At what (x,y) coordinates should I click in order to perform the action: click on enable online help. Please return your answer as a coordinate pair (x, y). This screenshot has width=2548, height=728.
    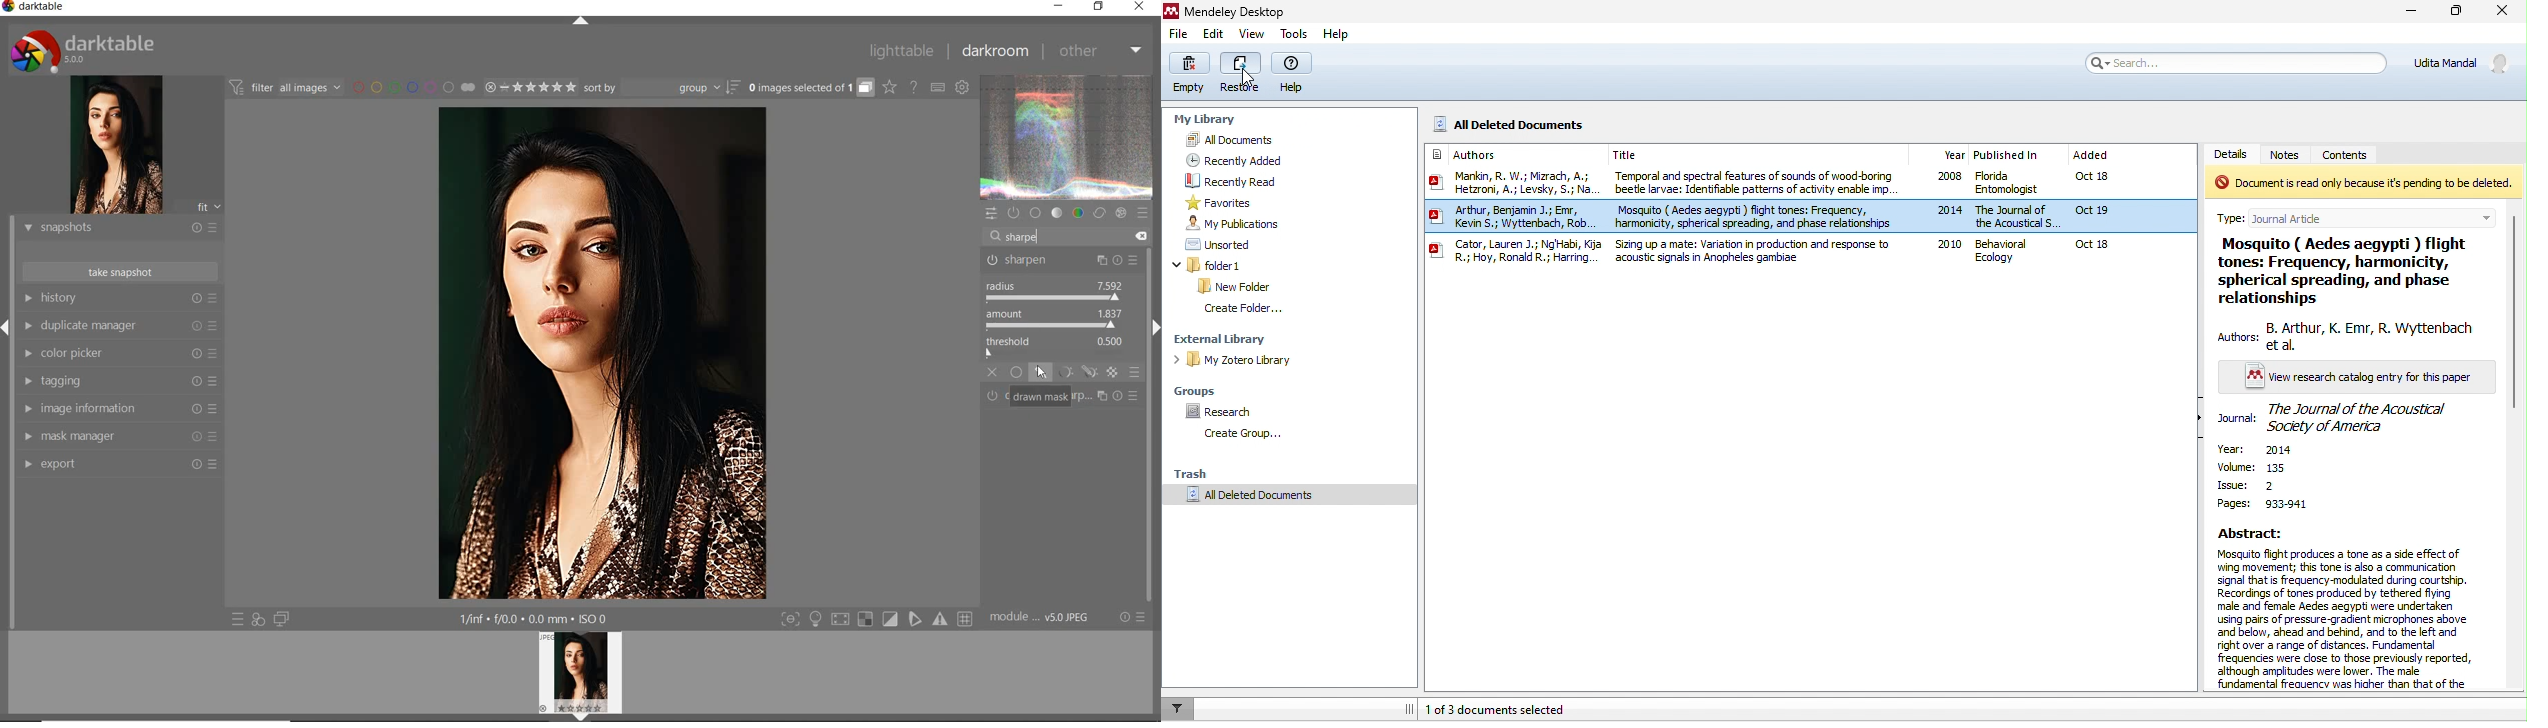
    Looking at the image, I should click on (914, 86).